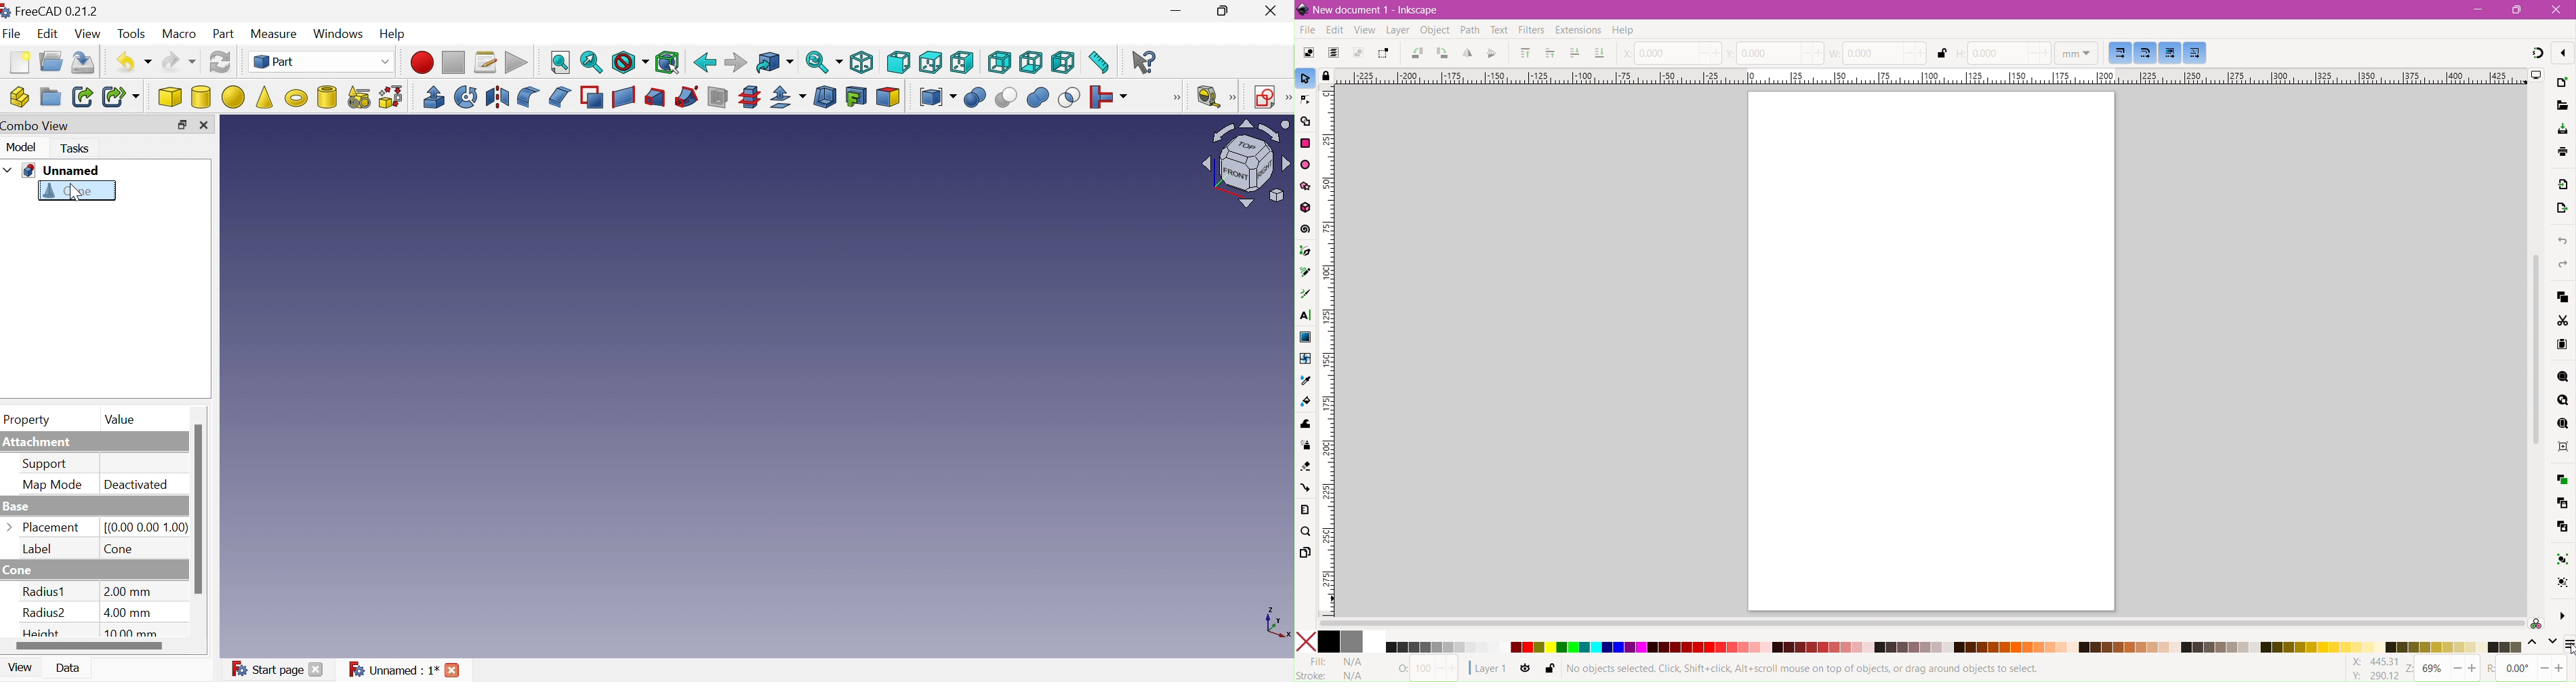  I want to click on Toggle lock of all guides in the document, so click(1325, 75).